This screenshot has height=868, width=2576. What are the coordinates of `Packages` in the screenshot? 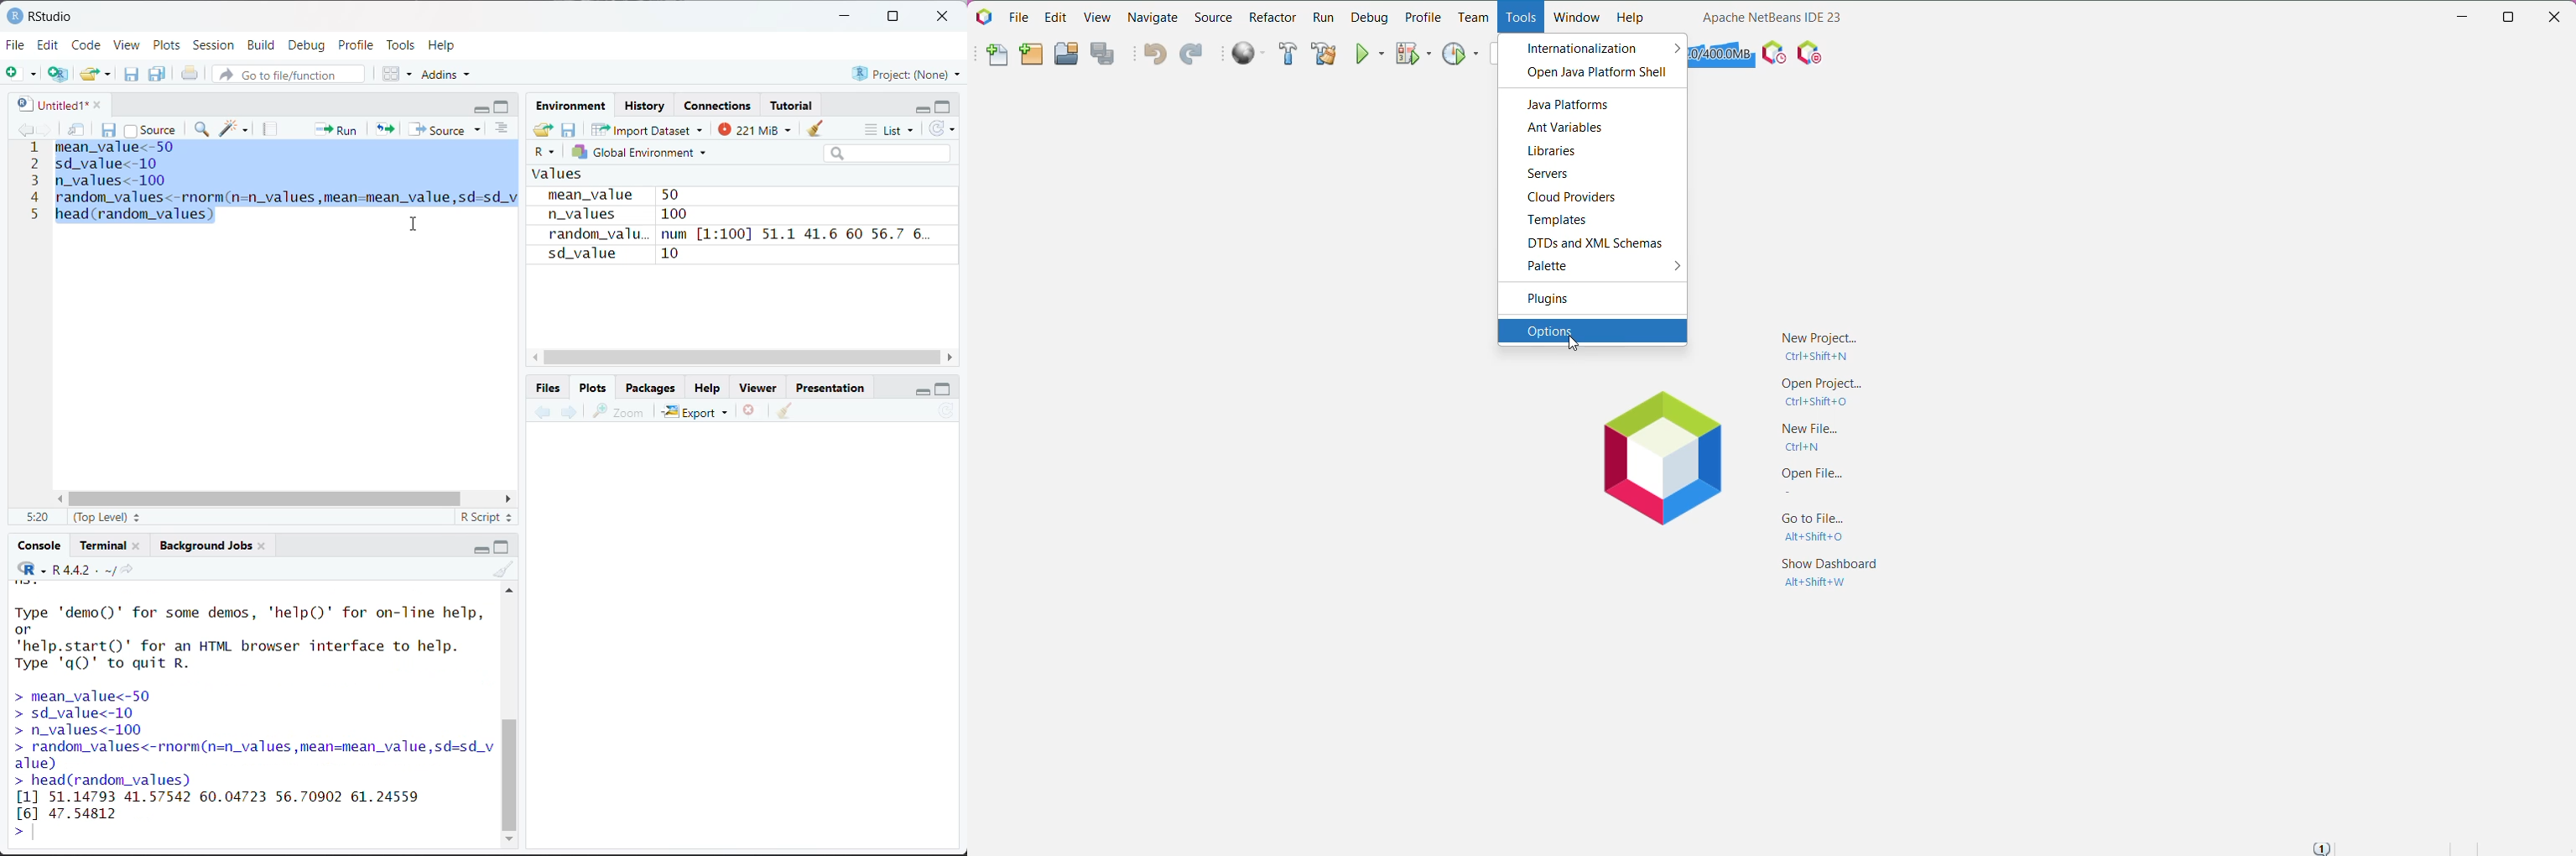 It's located at (650, 387).